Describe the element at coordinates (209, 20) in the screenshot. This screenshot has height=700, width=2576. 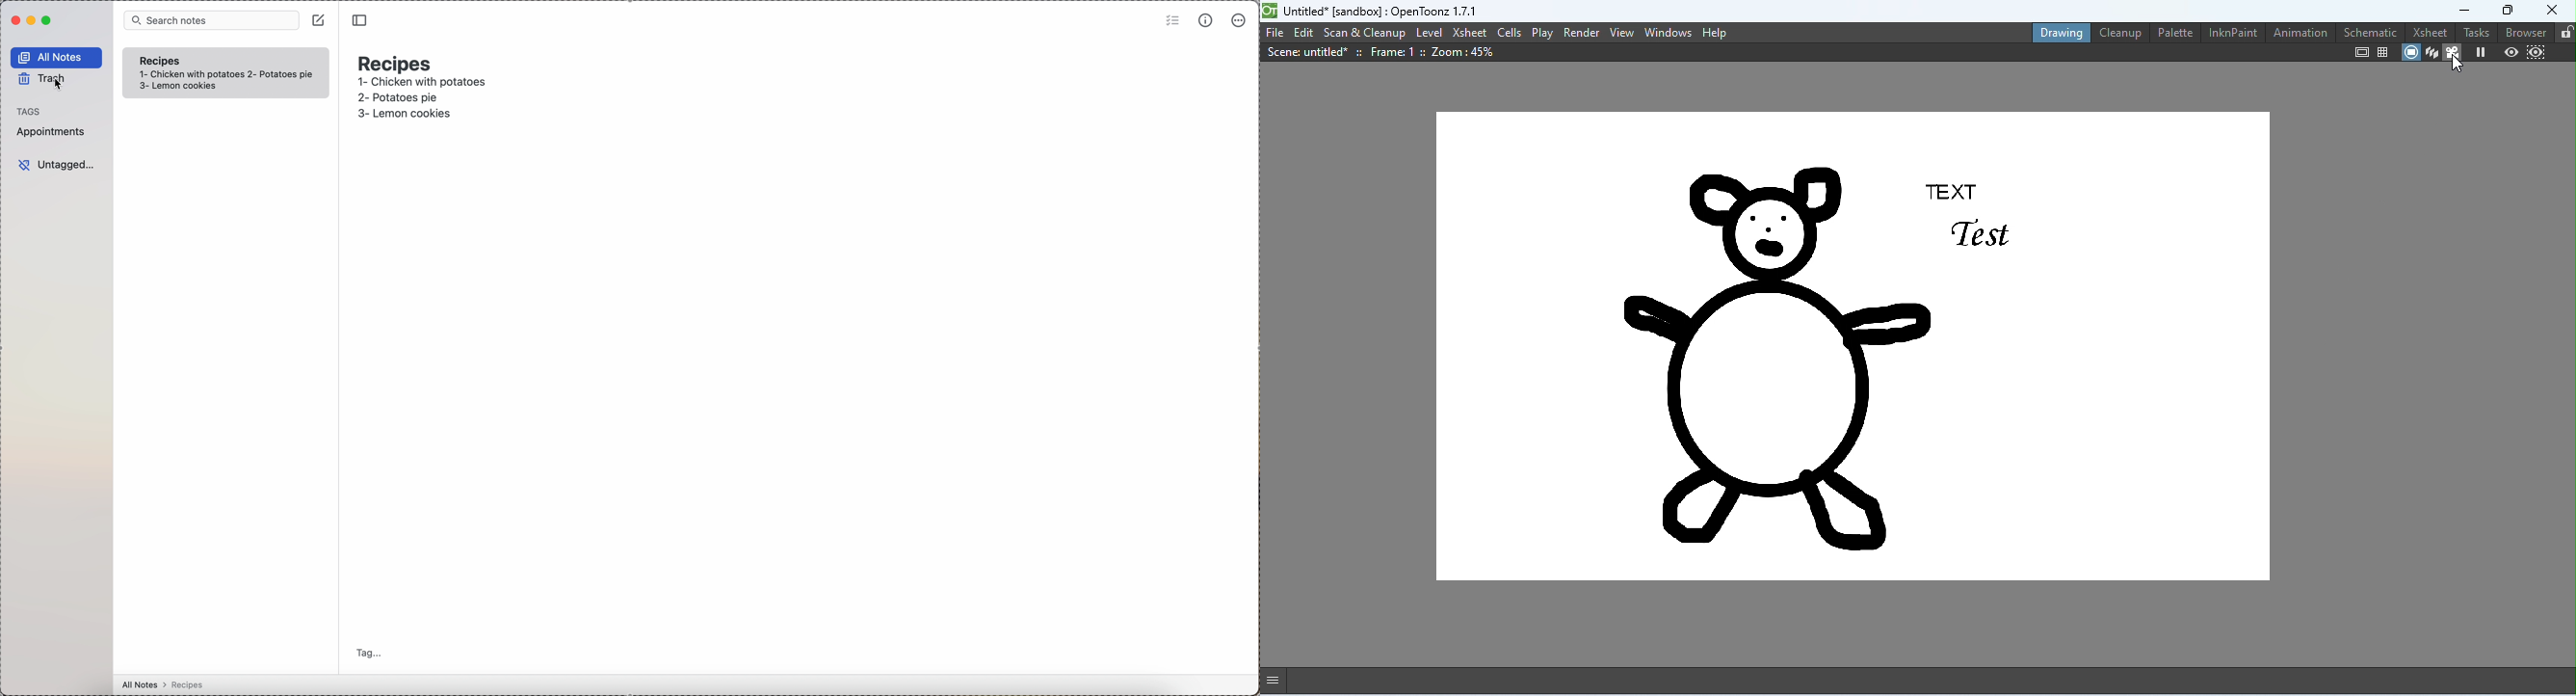
I see `search bar` at that location.